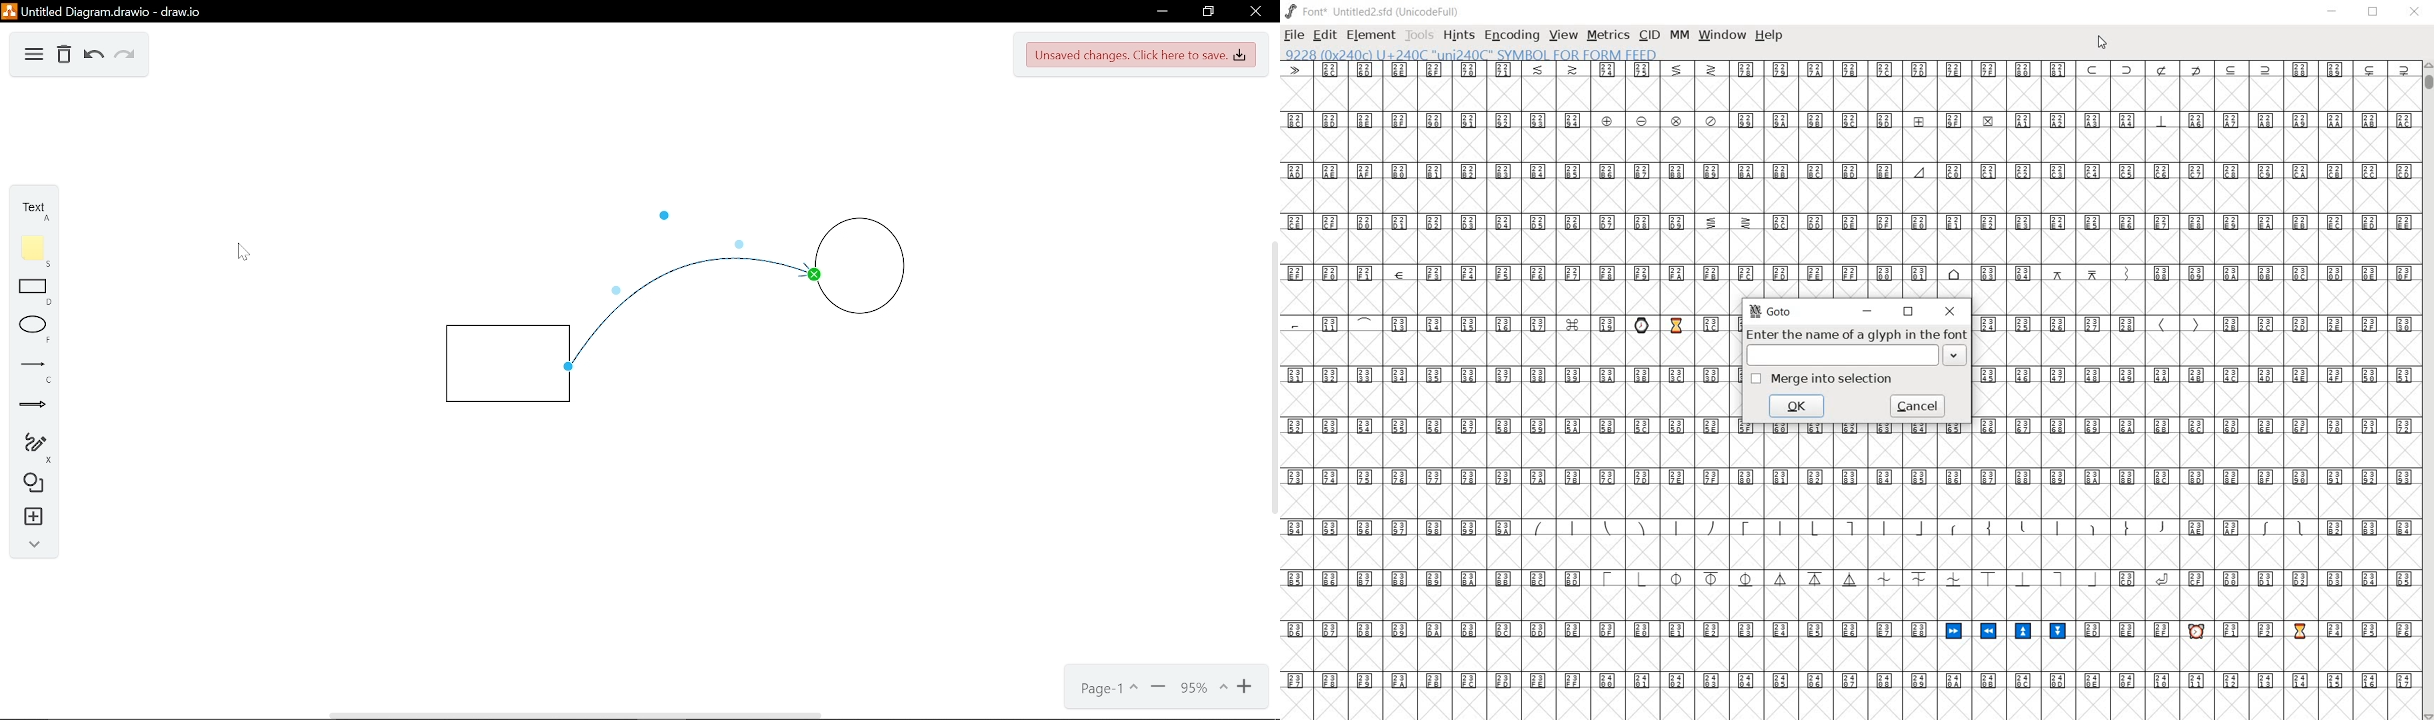 This screenshot has height=728, width=2436. What do you see at coordinates (30, 544) in the screenshot?
I see `Collapse` at bounding box center [30, 544].